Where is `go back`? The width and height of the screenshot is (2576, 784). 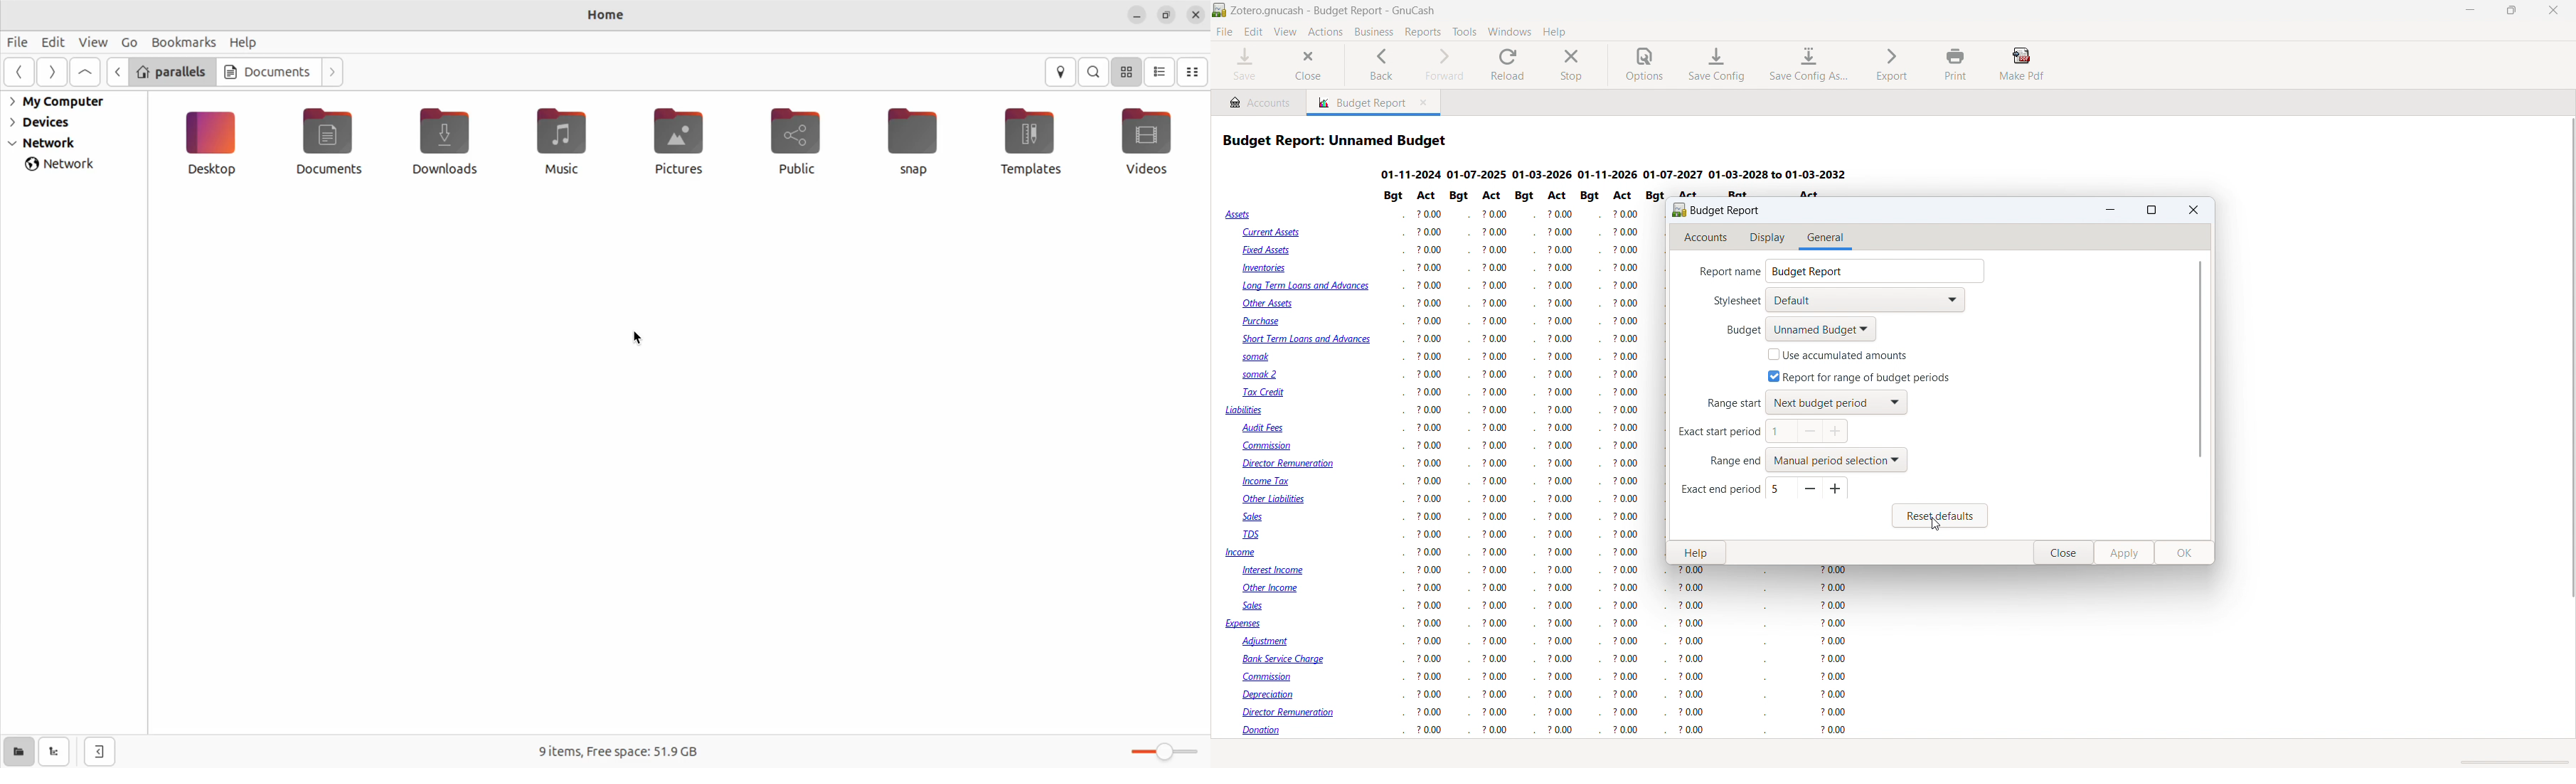 go back is located at coordinates (21, 73).